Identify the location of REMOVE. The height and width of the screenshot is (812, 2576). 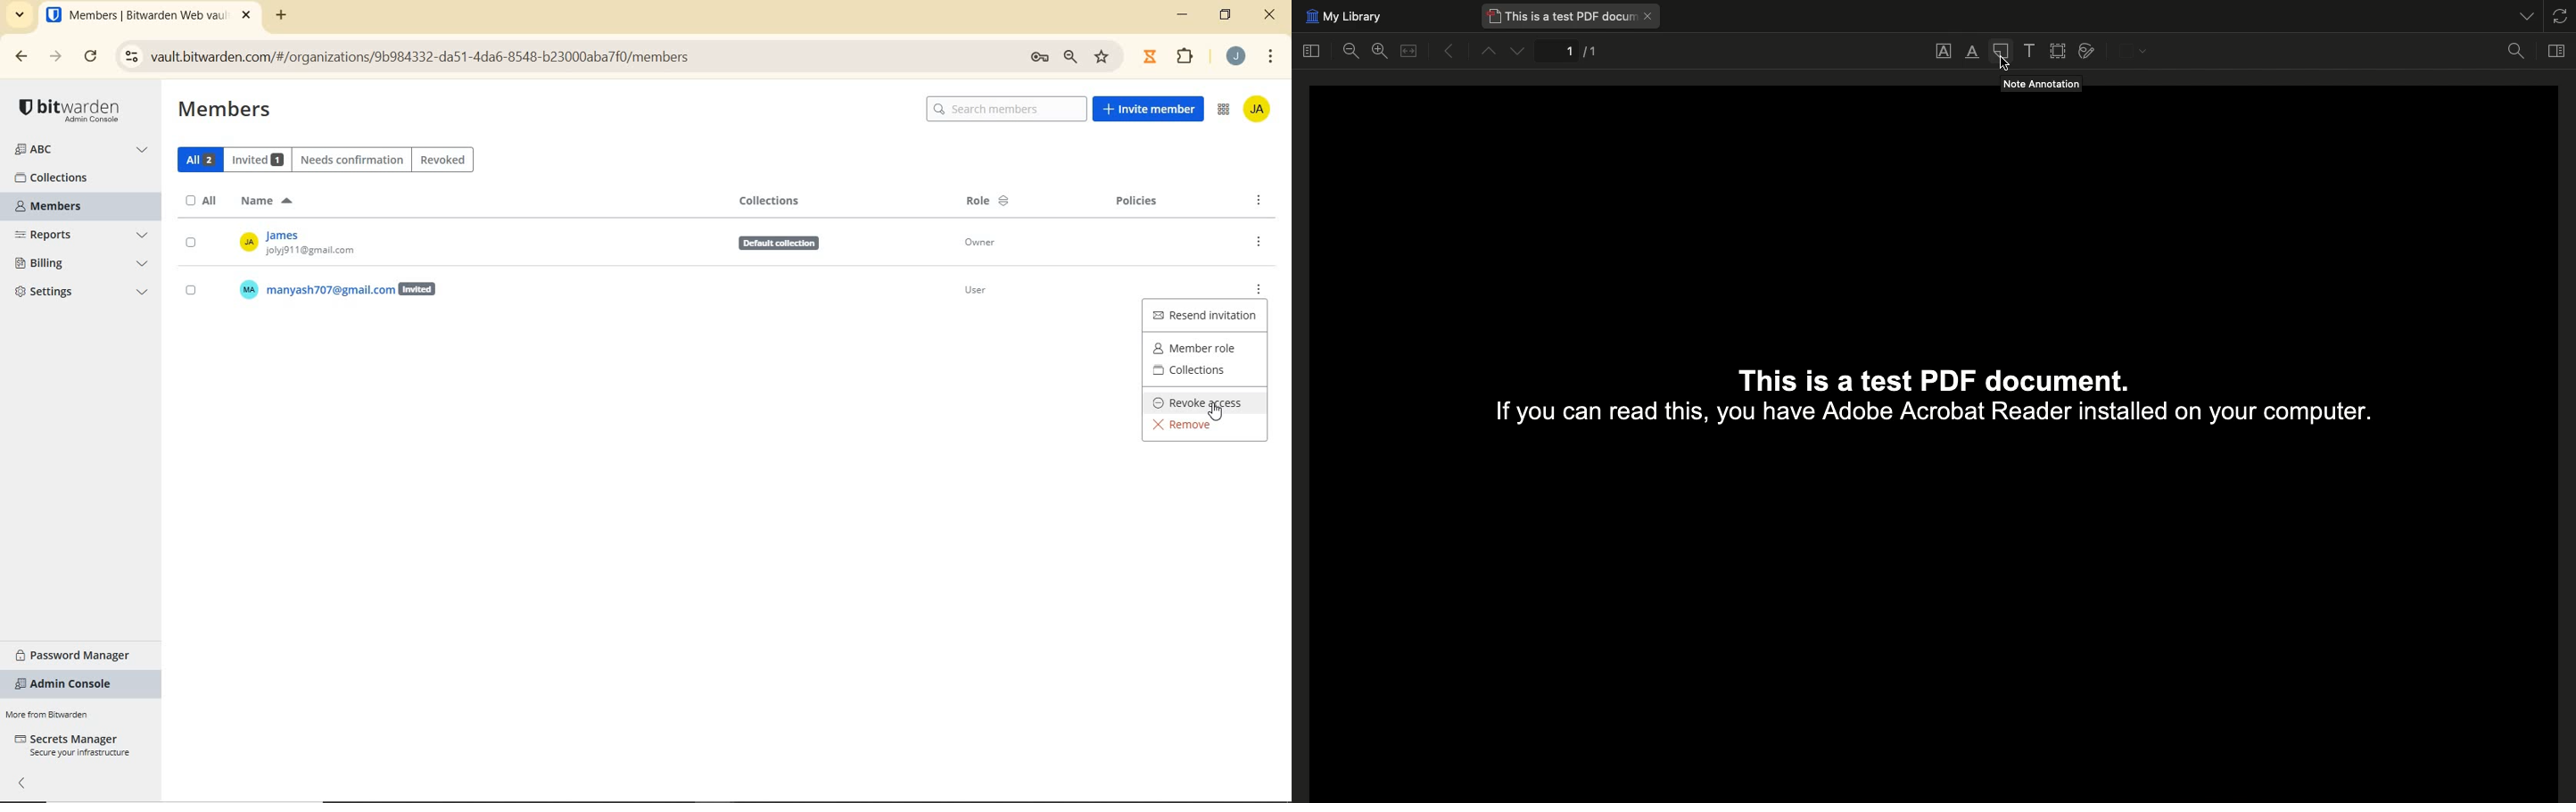
(1188, 428).